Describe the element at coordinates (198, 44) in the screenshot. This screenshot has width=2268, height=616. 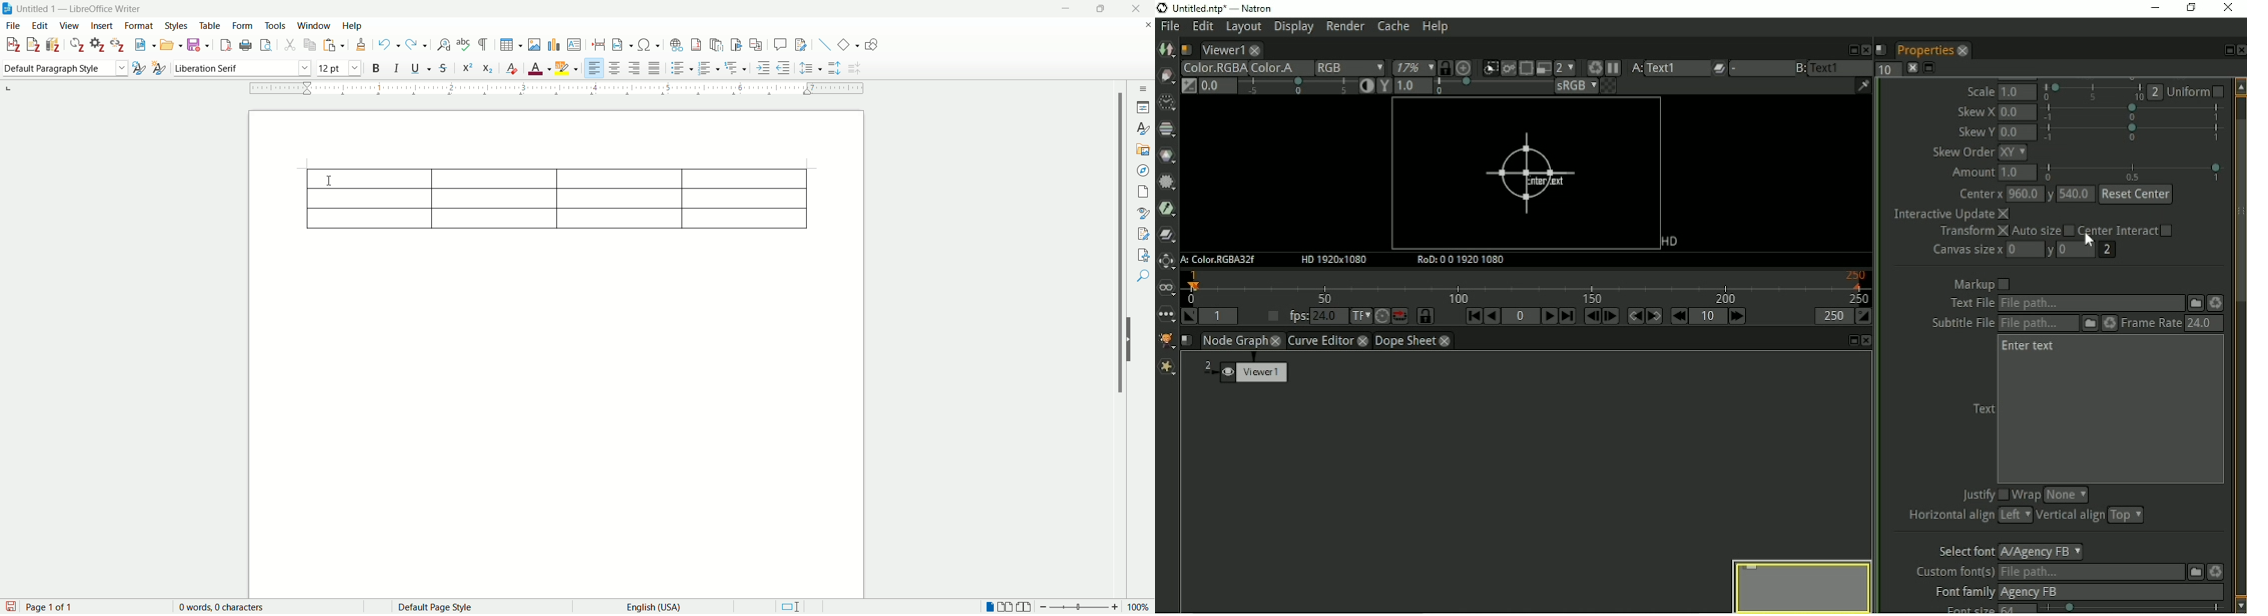
I see `save` at that location.